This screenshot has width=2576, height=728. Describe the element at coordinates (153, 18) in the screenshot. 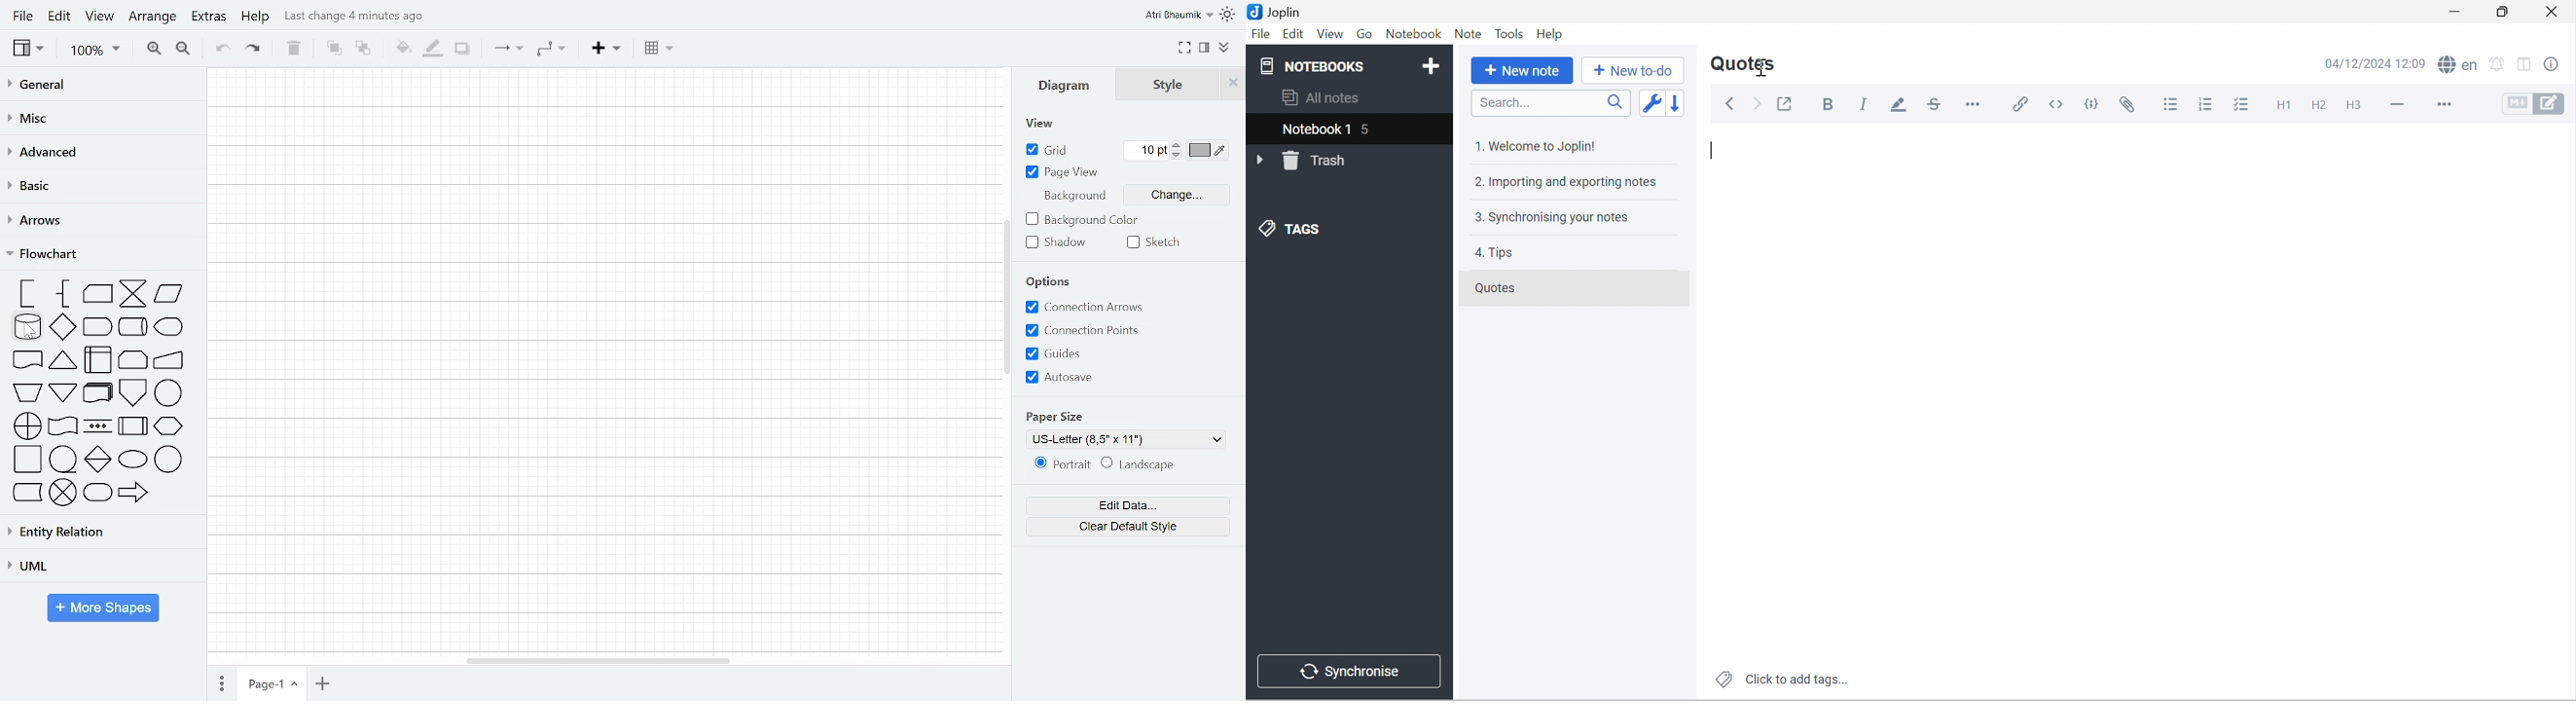

I see `Arrange` at that location.